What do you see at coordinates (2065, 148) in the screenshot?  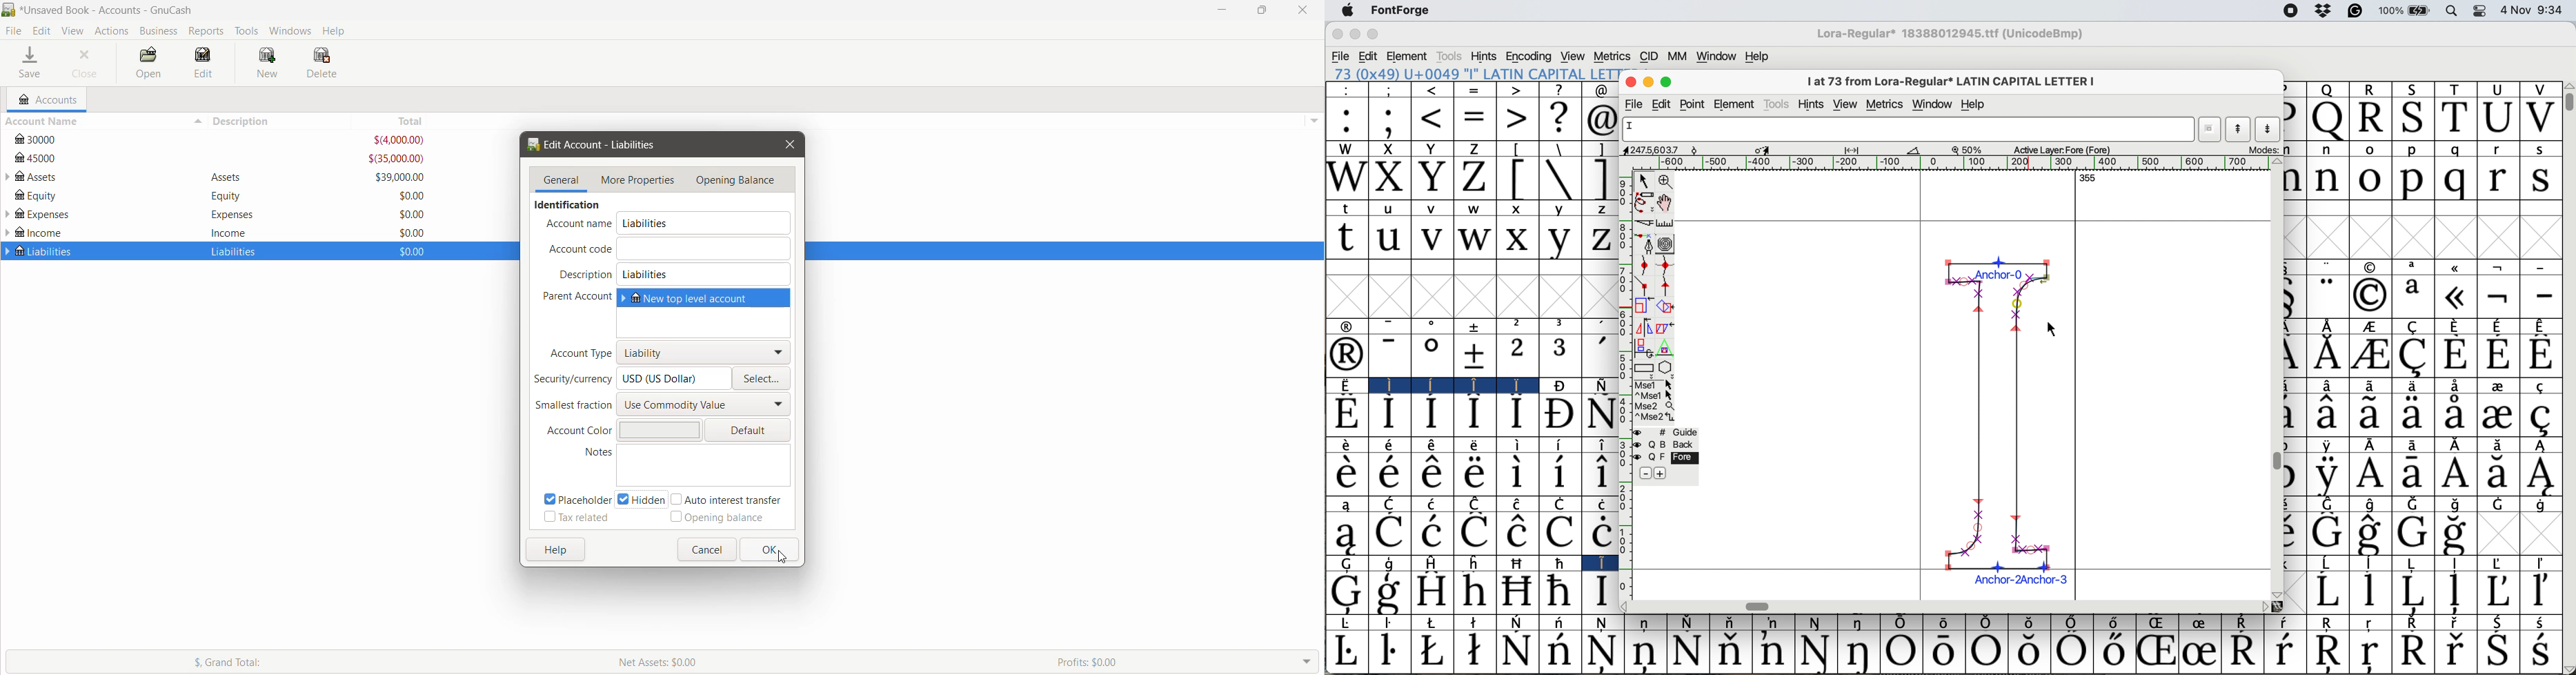 I see `active layers` at bounding box center [2065, 148].